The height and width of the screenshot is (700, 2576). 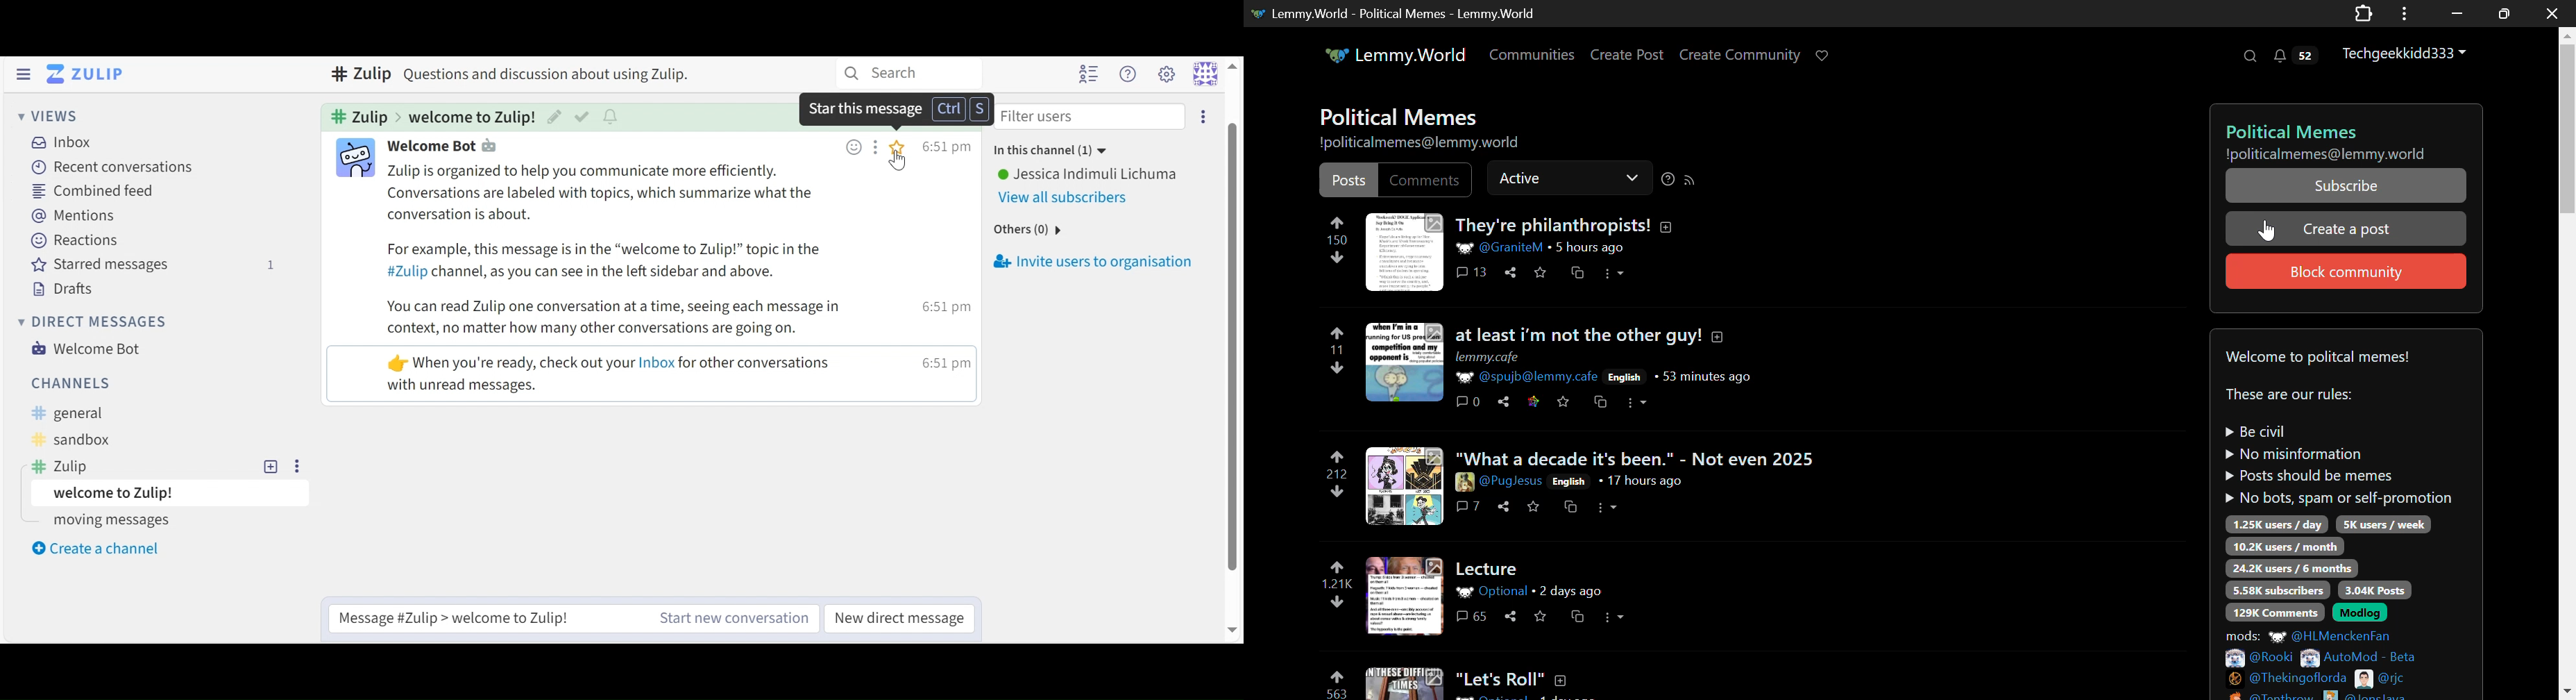 What do you see at coordinates (1489, 569) in the screenshot?
I see `Lecture` at bounding box center [1489, 569].